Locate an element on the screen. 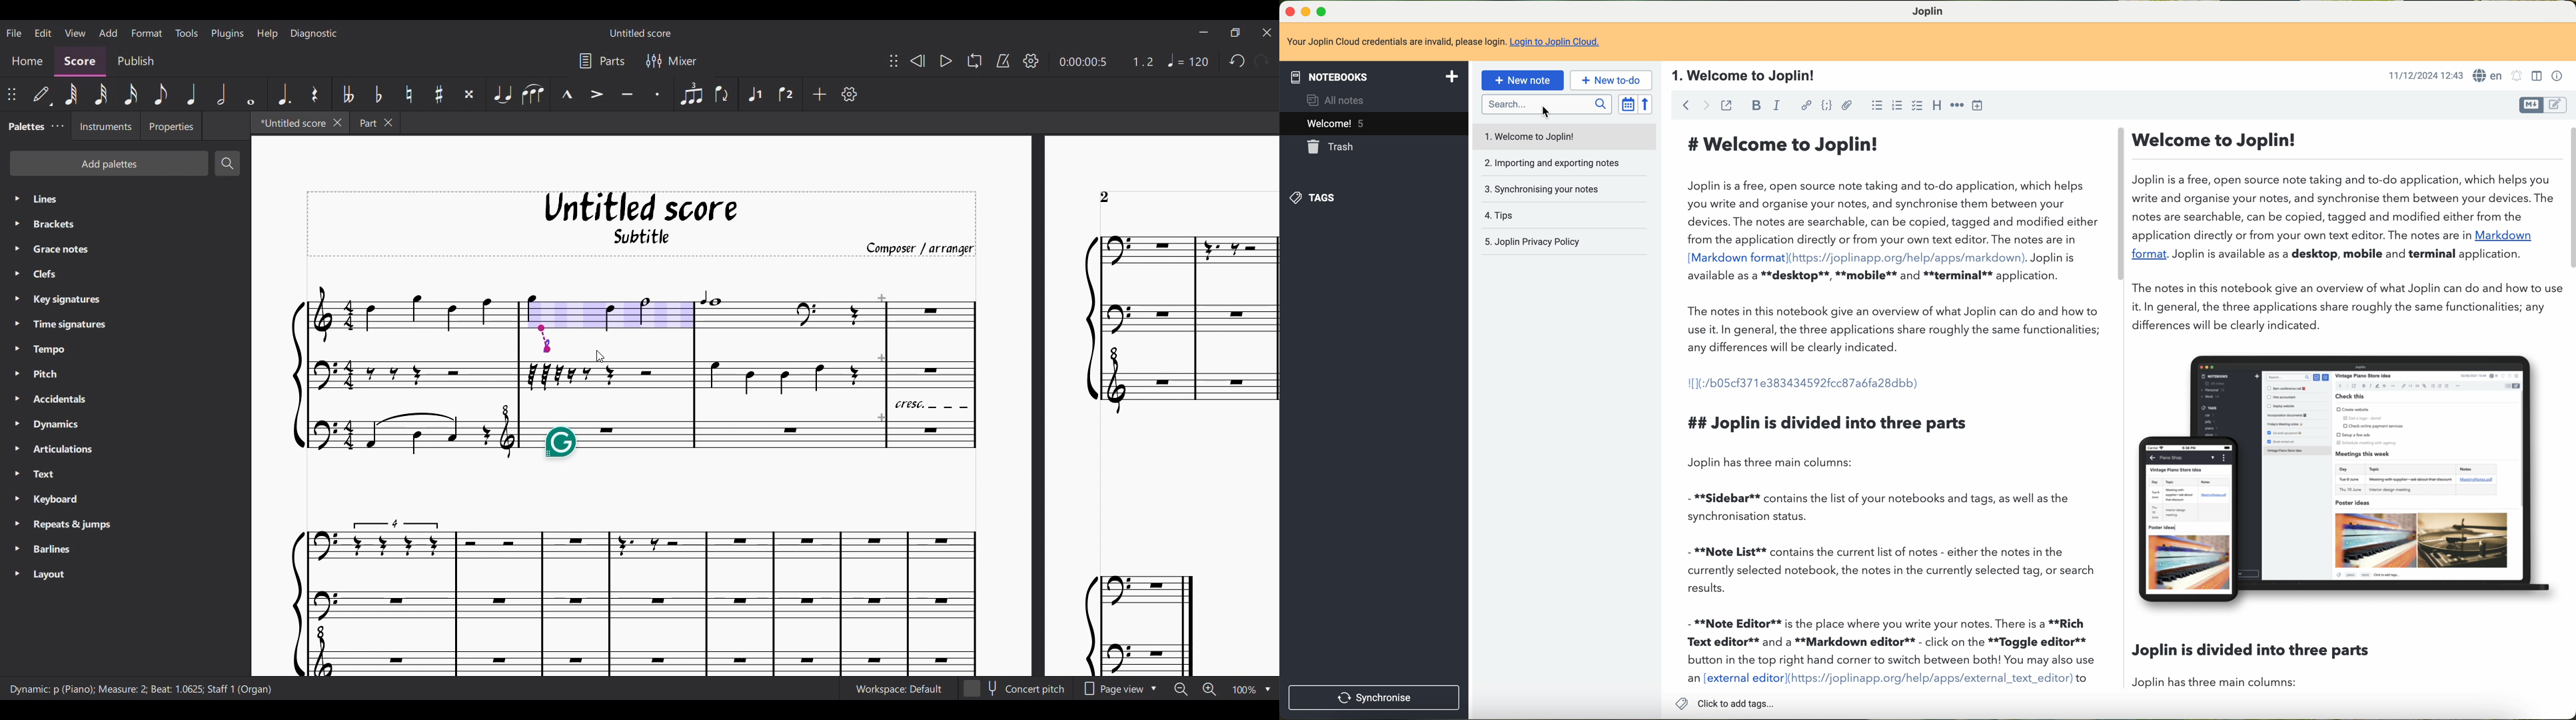  Toggle sharp is located at coordinates (439, 94).